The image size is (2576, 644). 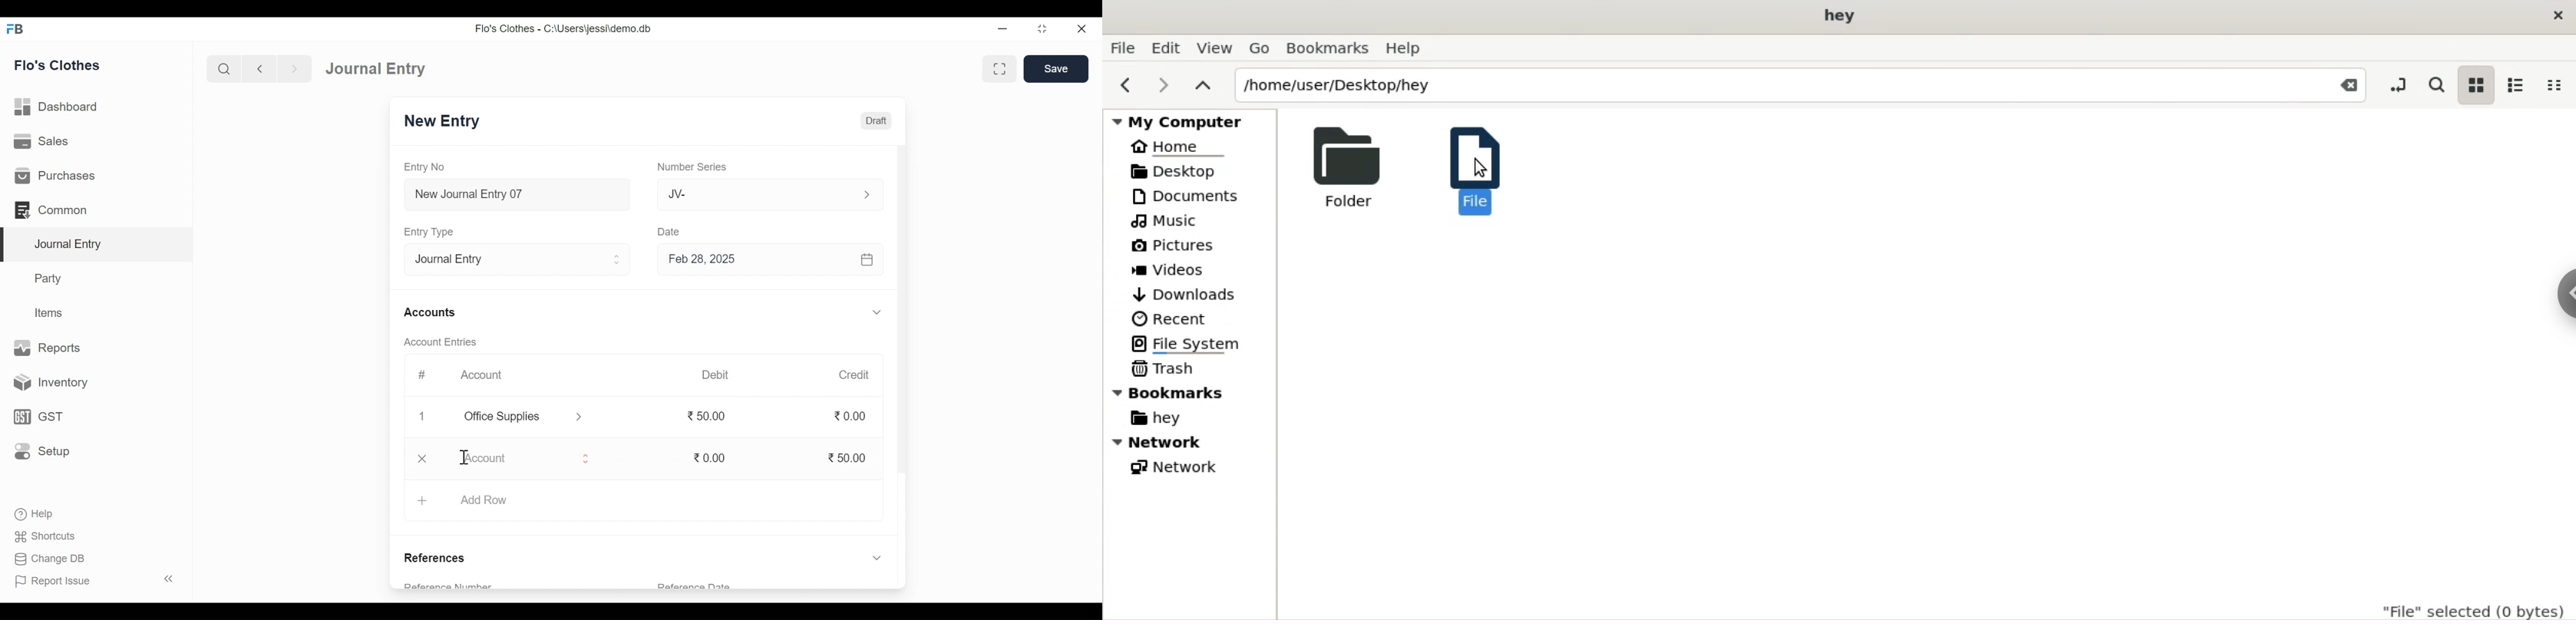 I want to click on Vertical Scroll bar, so click(x=903, y=324).